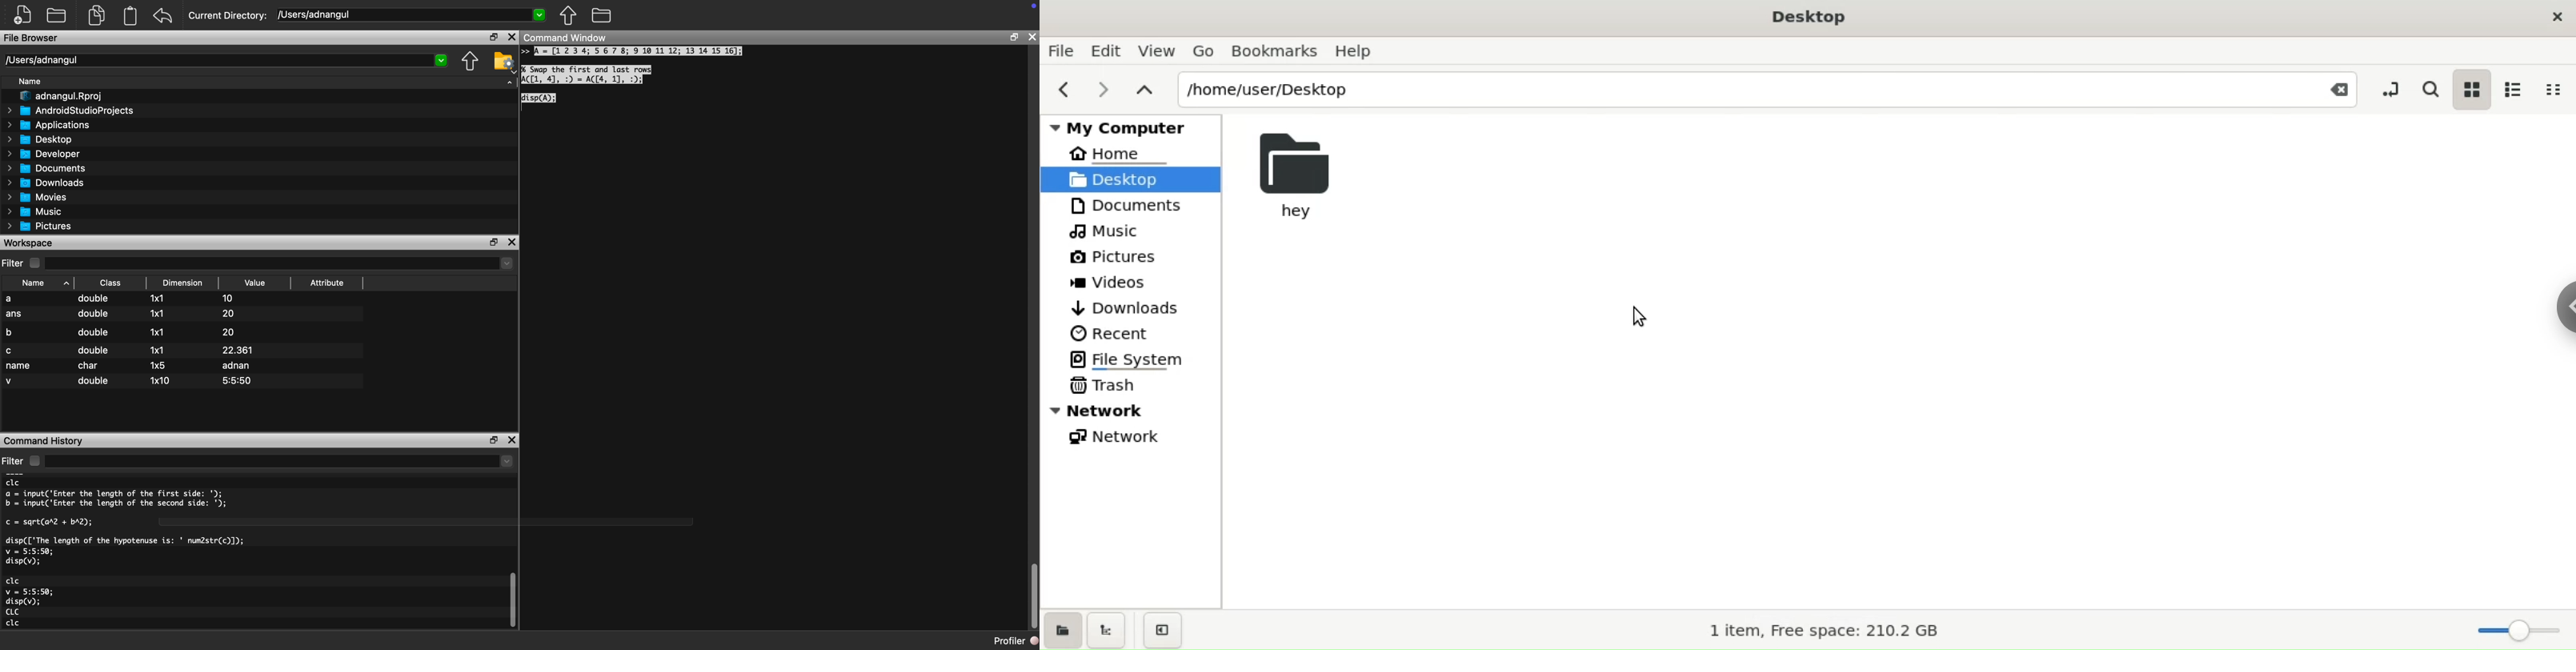 The height and width of the screenshot is (672, 2576). I want to click on > Documents, so click(47, 169).